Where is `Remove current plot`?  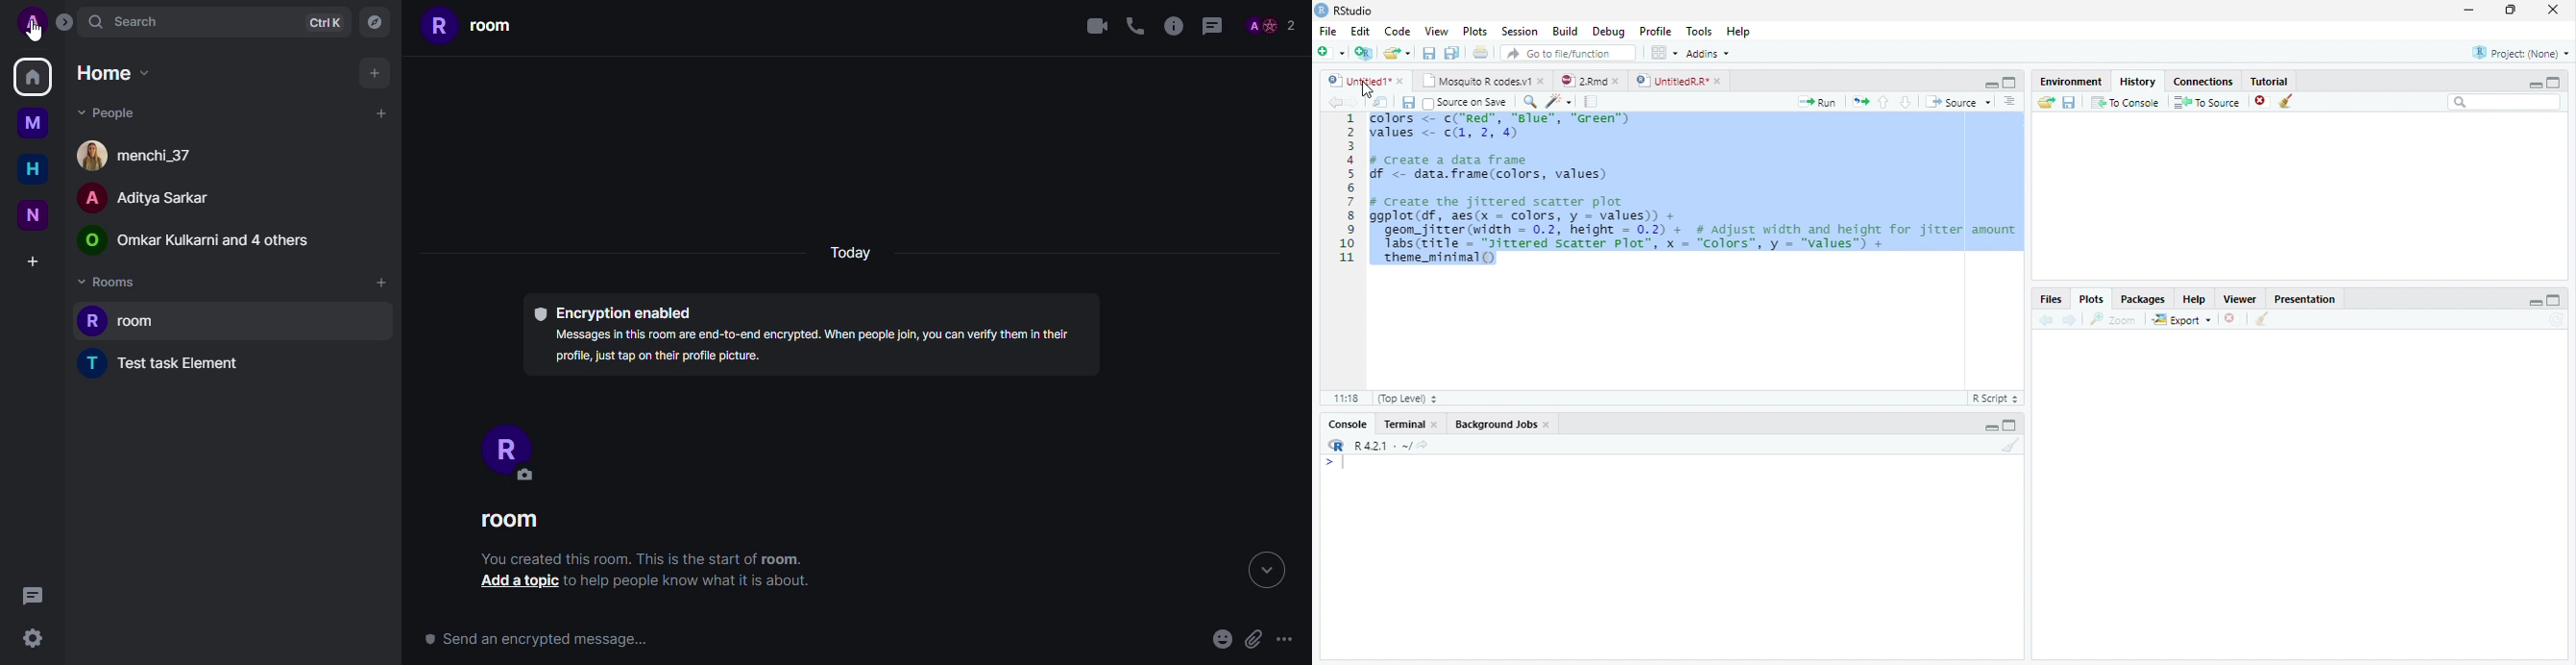
Remove current plot is located at coordinates (2232, 320).